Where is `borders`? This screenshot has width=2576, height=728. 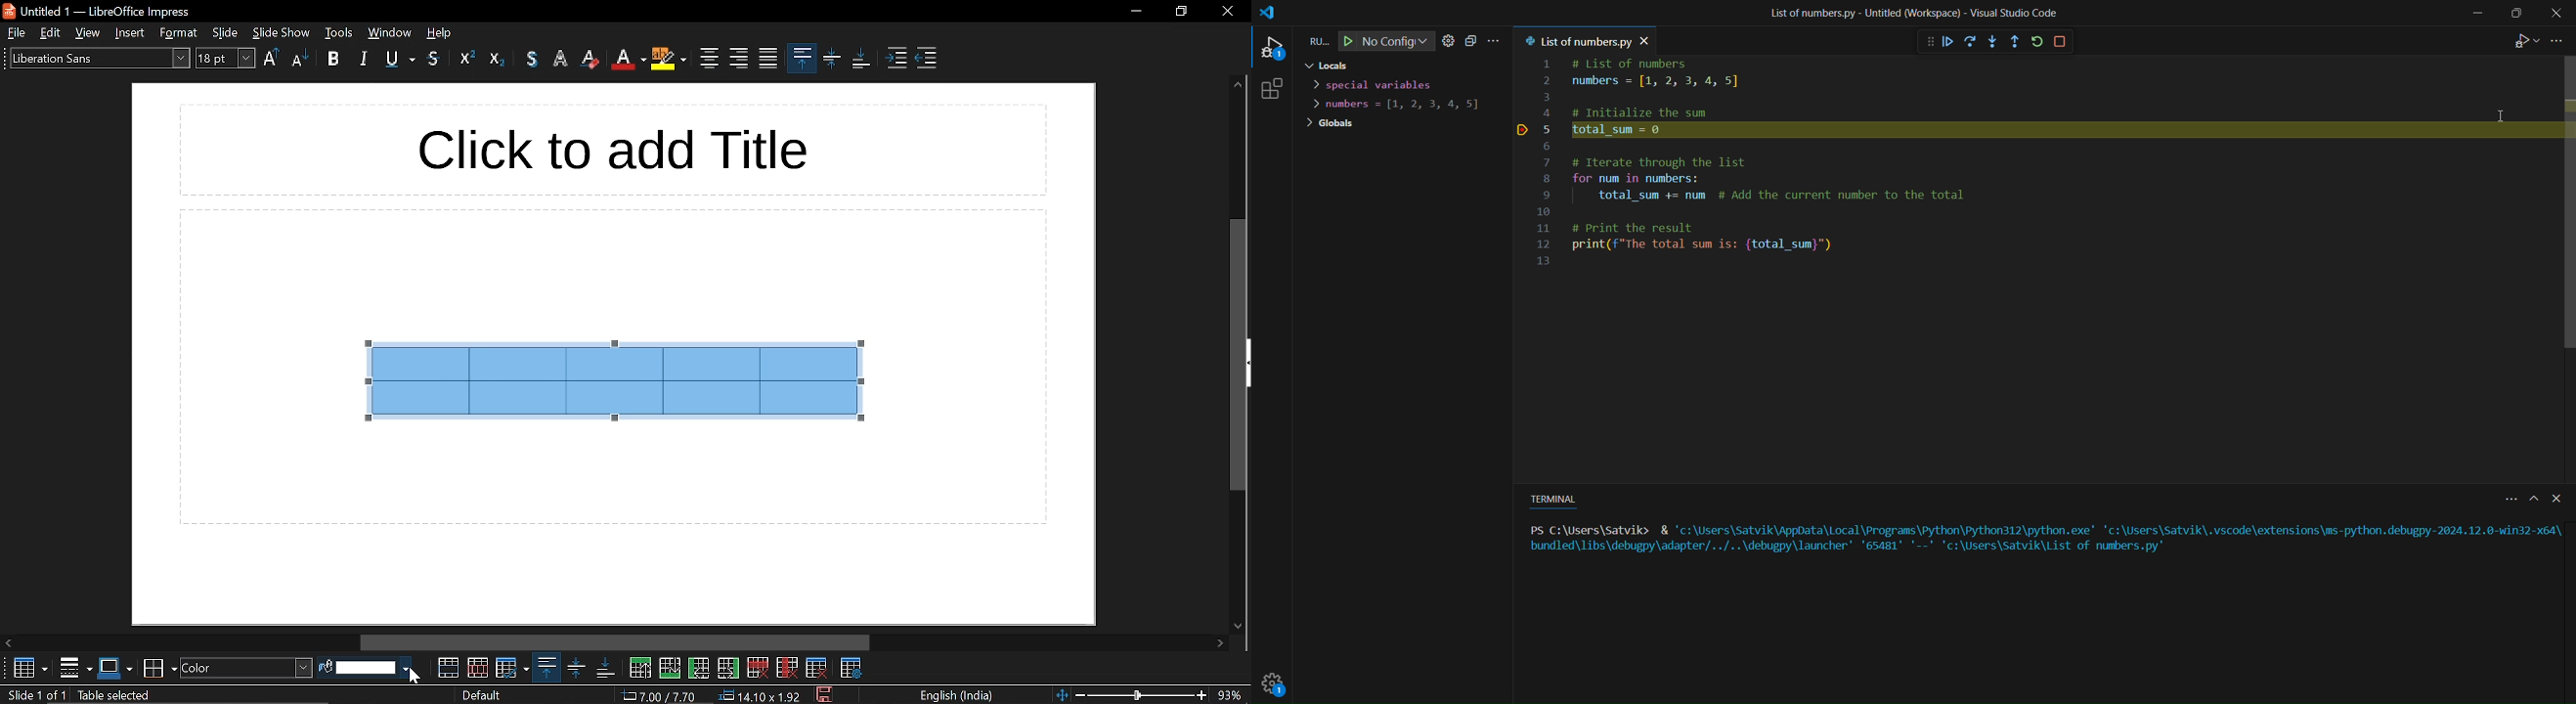
borders is located at coordinates (76, 668).